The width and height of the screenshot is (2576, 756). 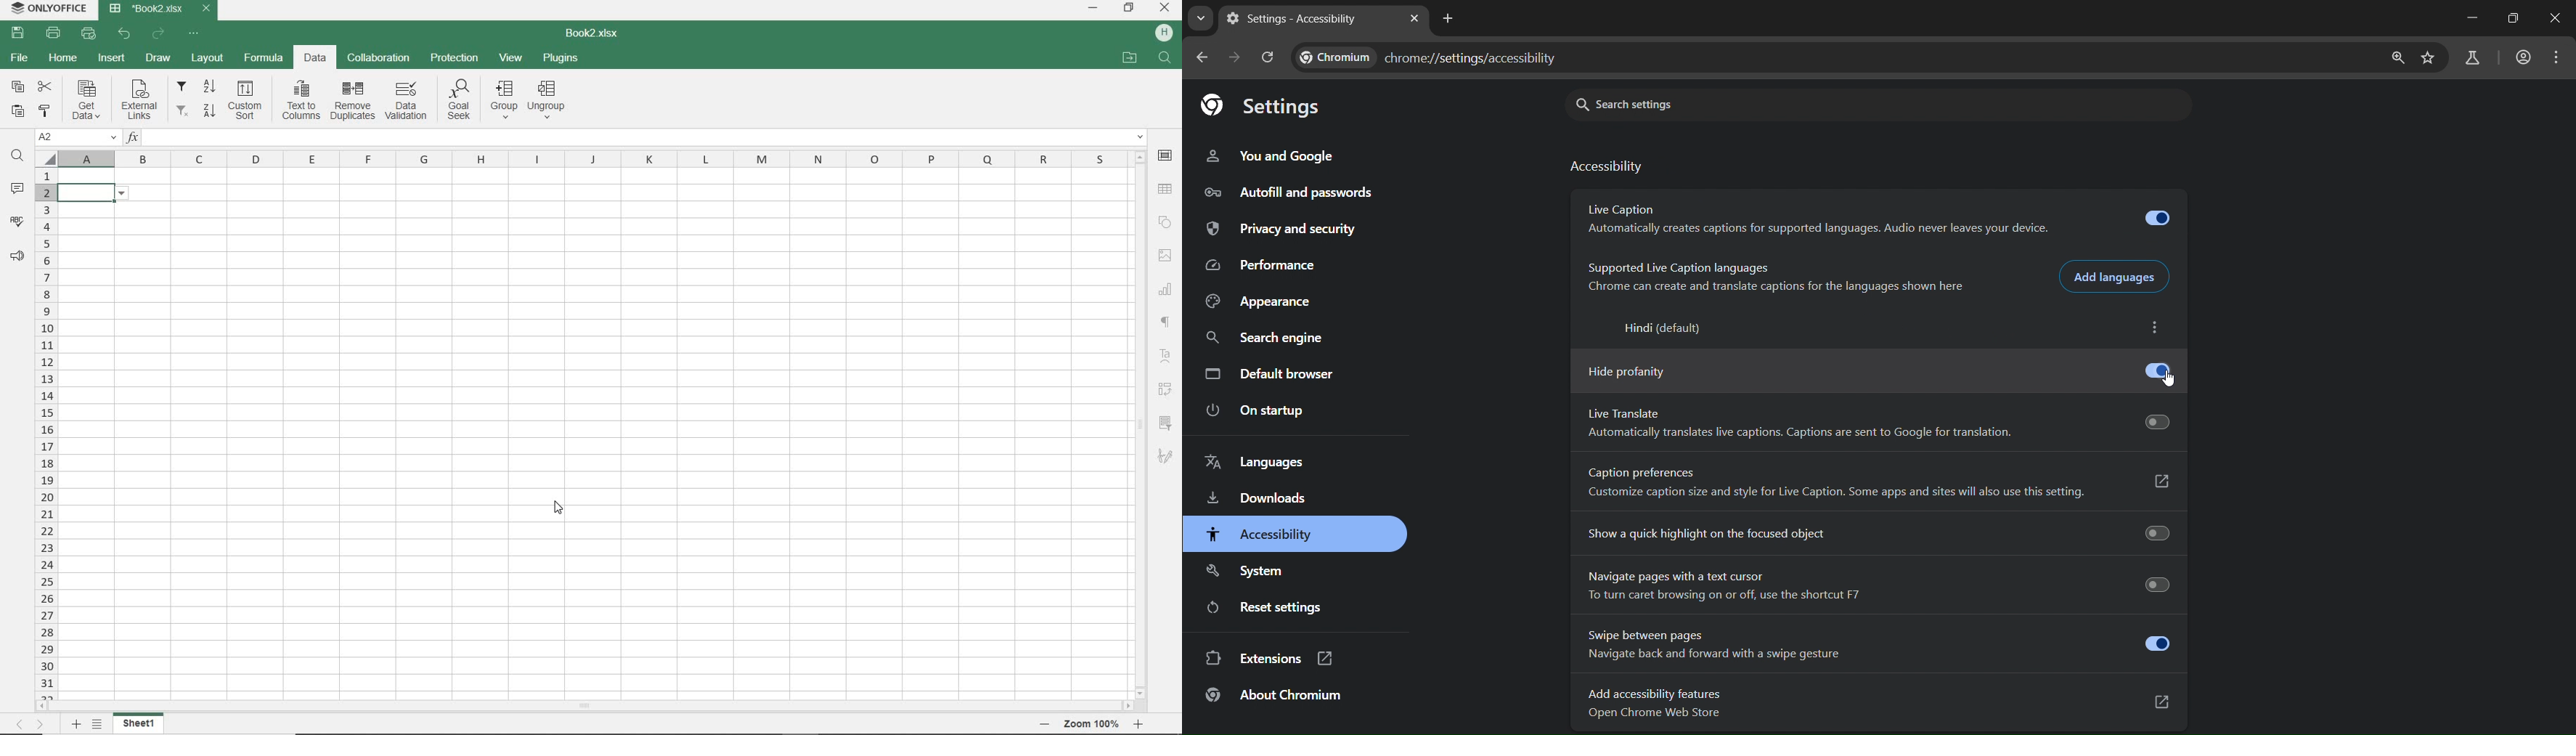 I want to click on bookmark page, so click(x=2428, y=60).